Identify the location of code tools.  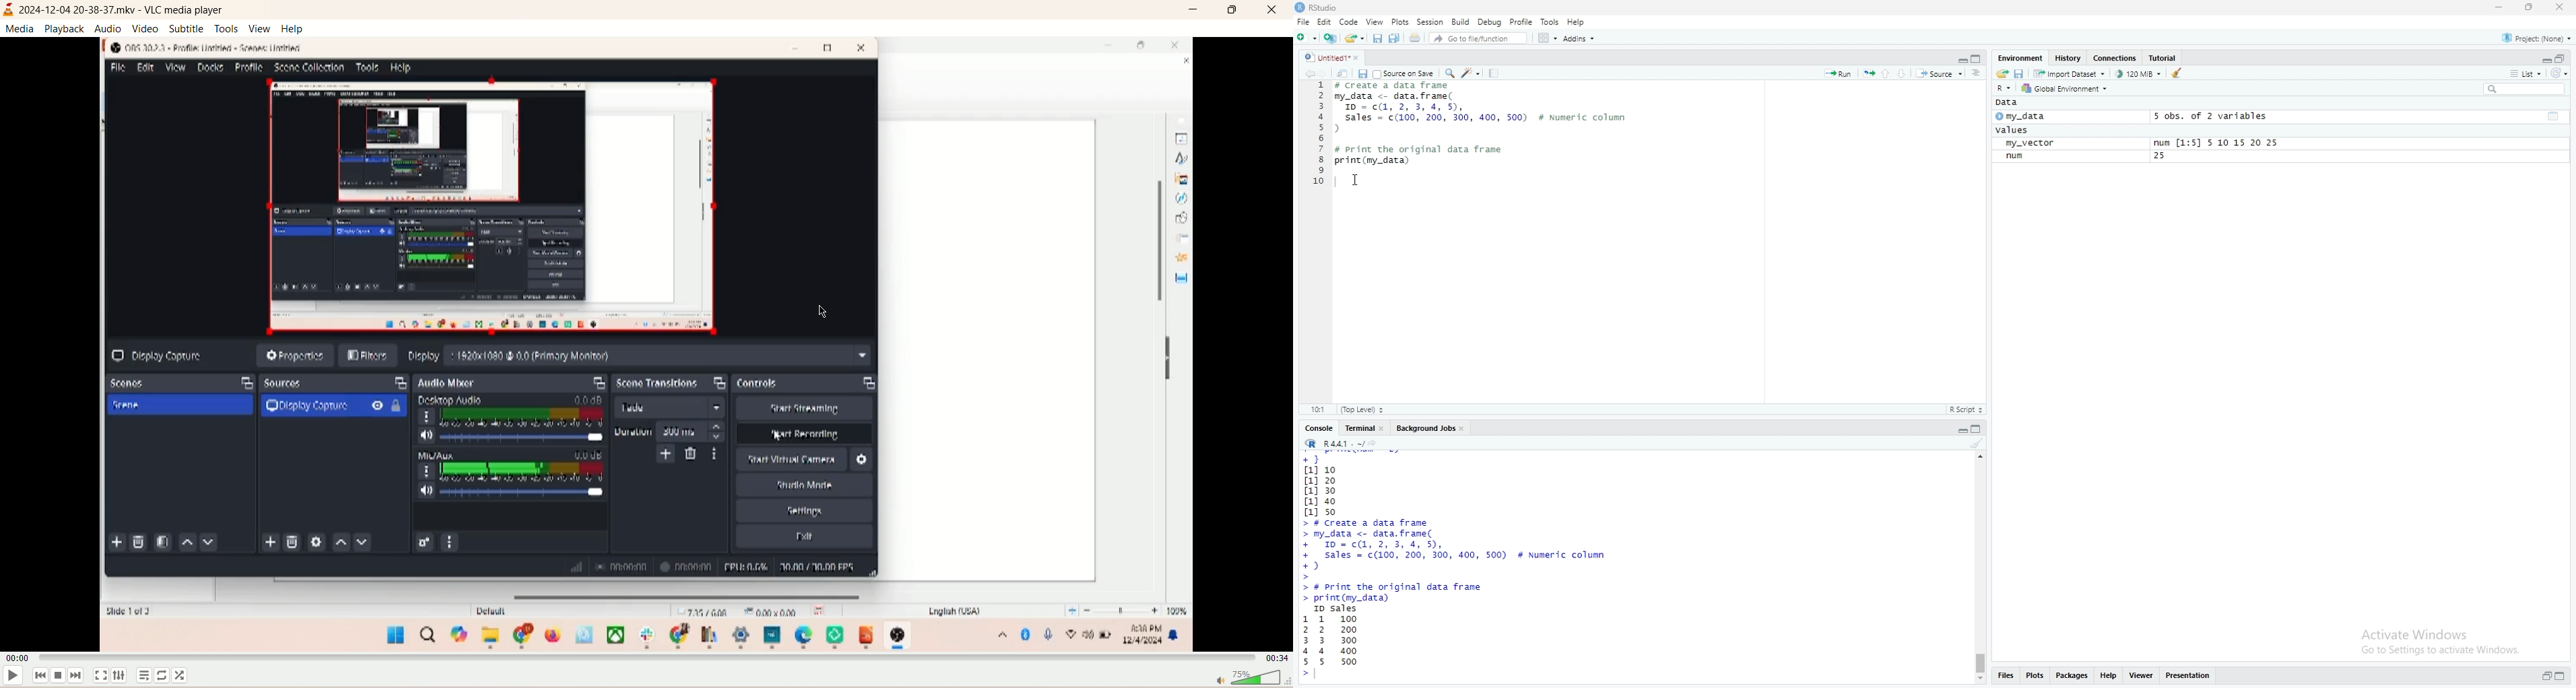
(1471, 75).